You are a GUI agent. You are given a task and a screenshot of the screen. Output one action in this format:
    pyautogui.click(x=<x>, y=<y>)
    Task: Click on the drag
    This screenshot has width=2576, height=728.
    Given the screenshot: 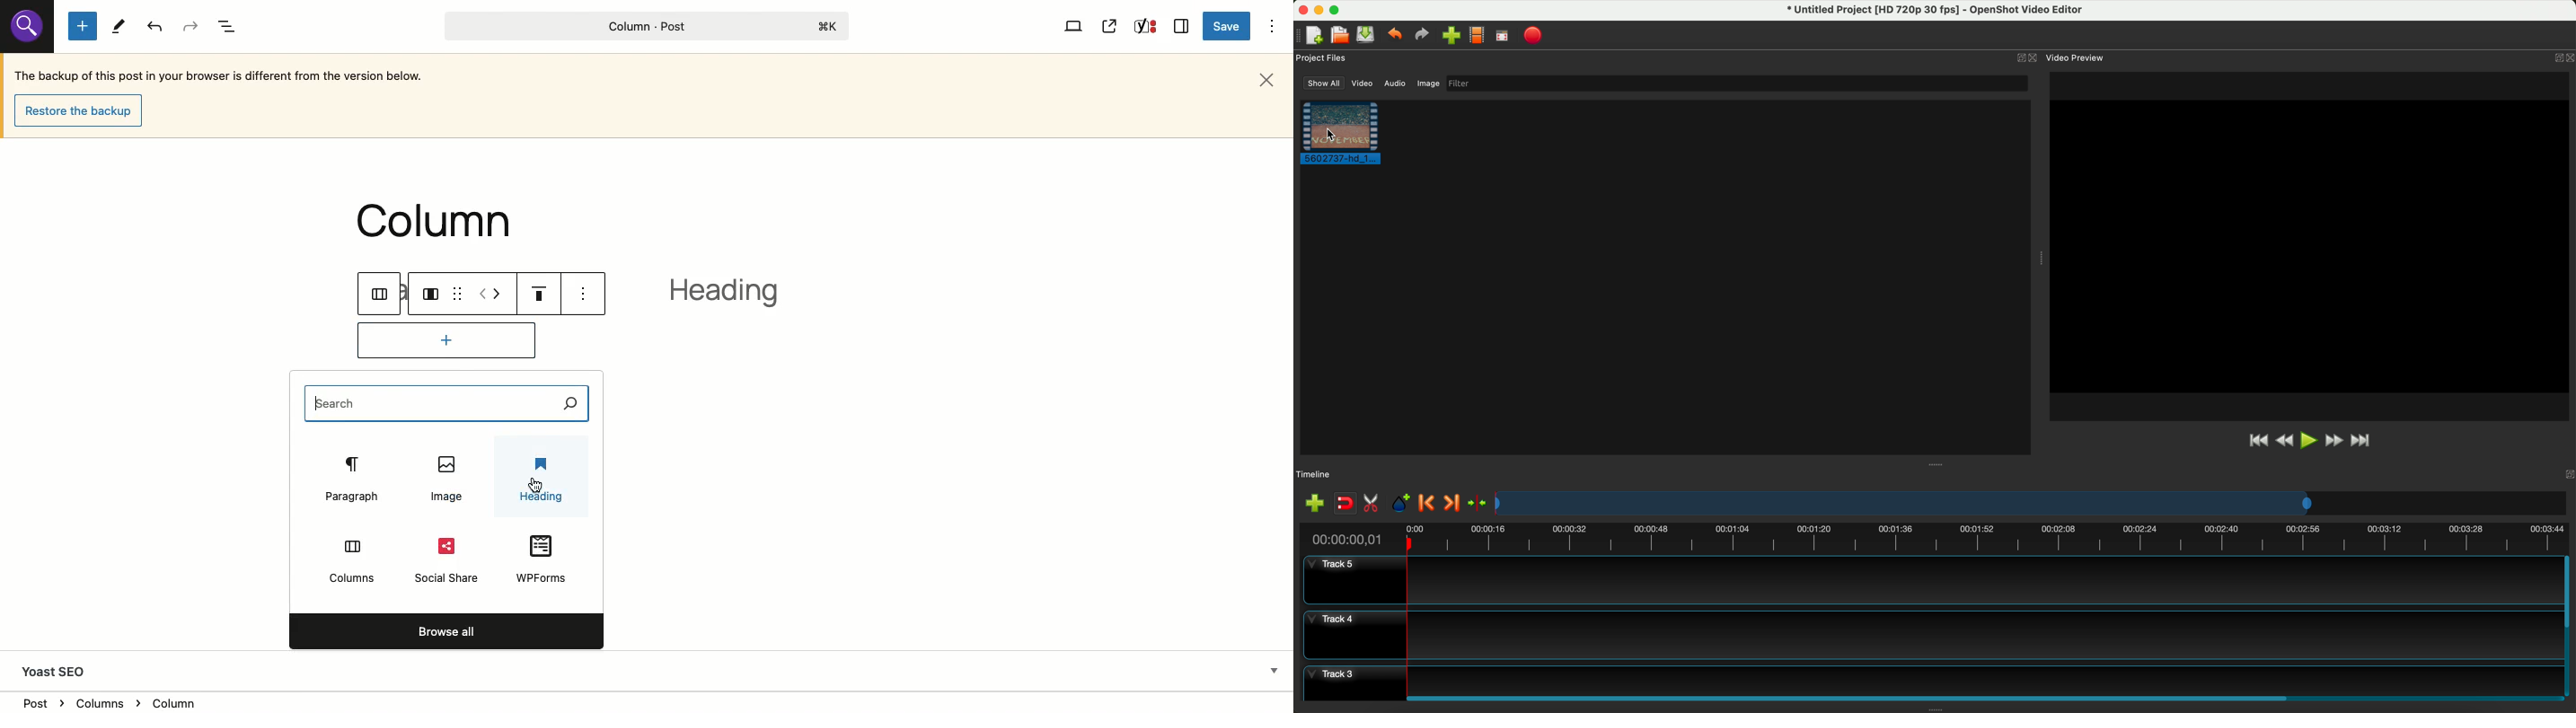 What is the action you would take?
    pyautogui.click(x=457, y=286)
    